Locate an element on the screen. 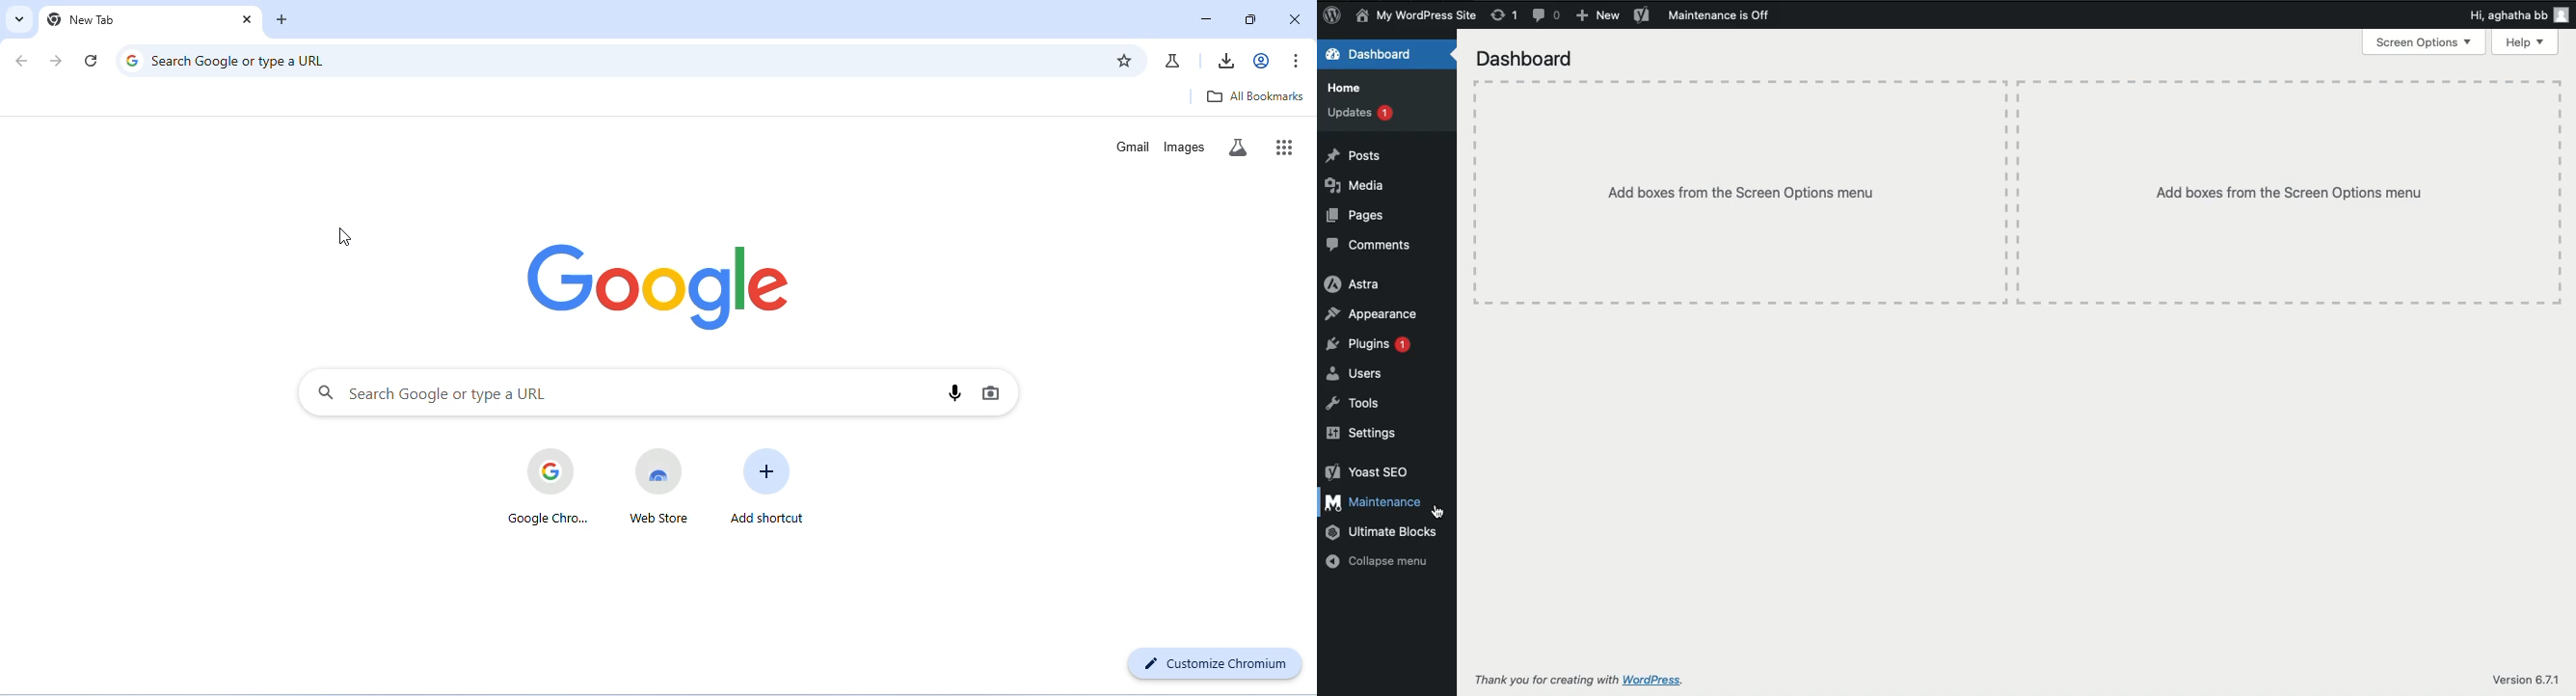 Image resolution: width=2576 pixels, height=700 pixels. Dashboard is located at coordinates (1372, 56).